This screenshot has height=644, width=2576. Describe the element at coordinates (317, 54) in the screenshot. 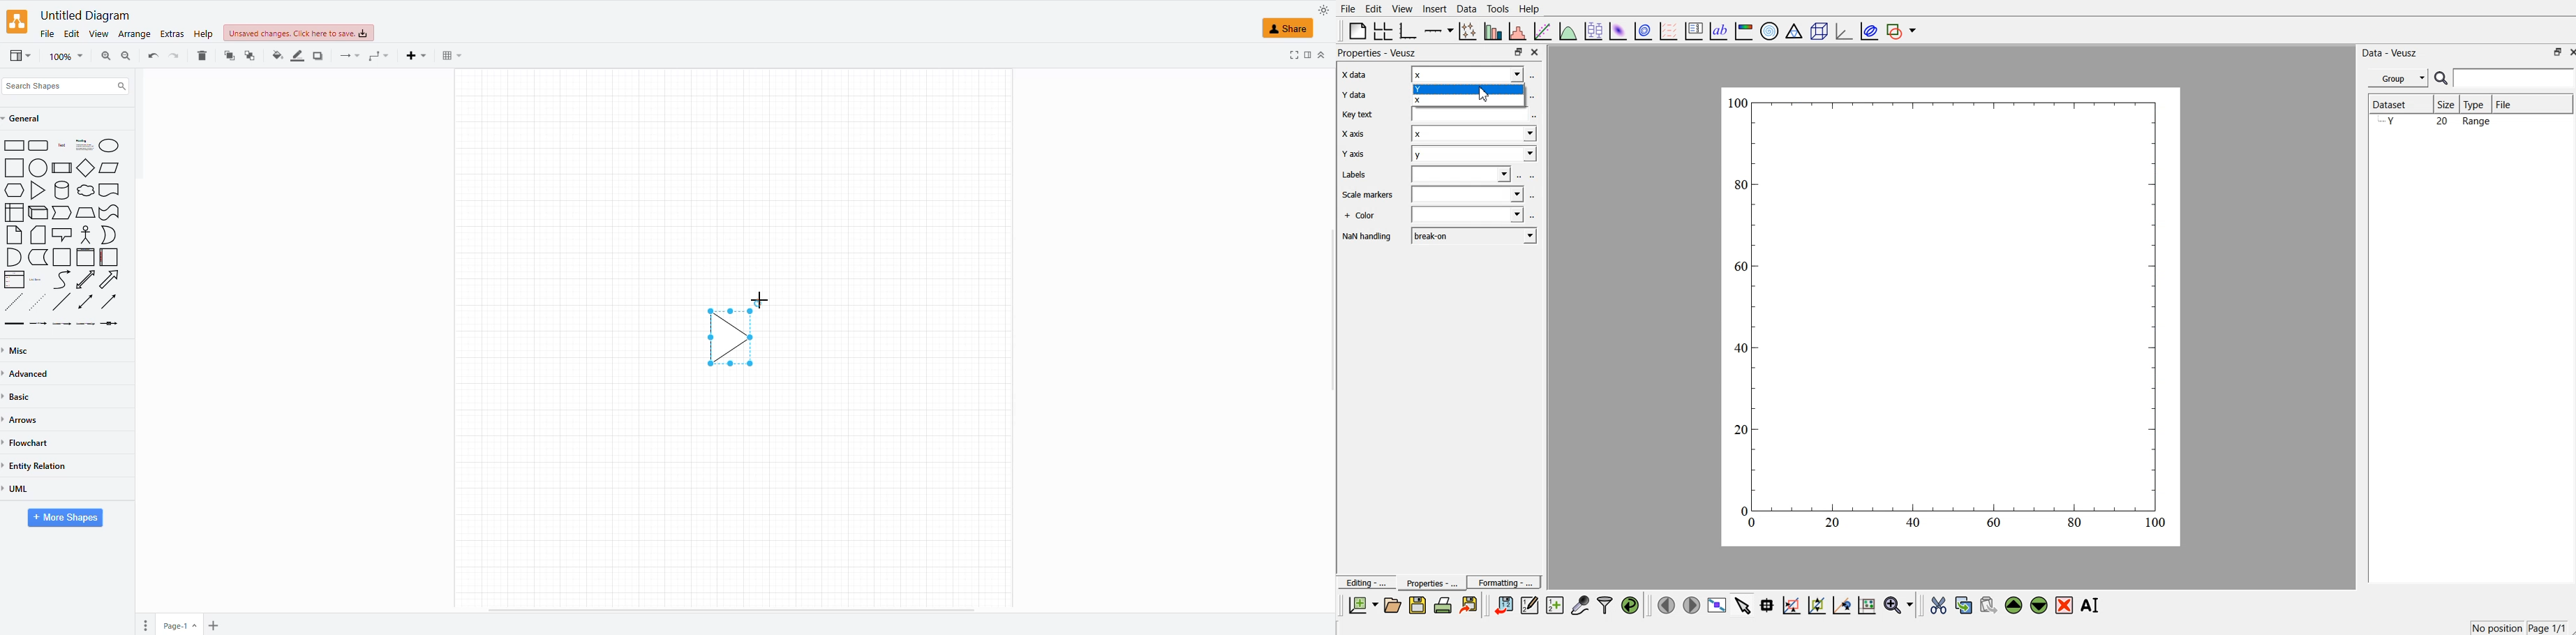

I see `shadow` at that location.